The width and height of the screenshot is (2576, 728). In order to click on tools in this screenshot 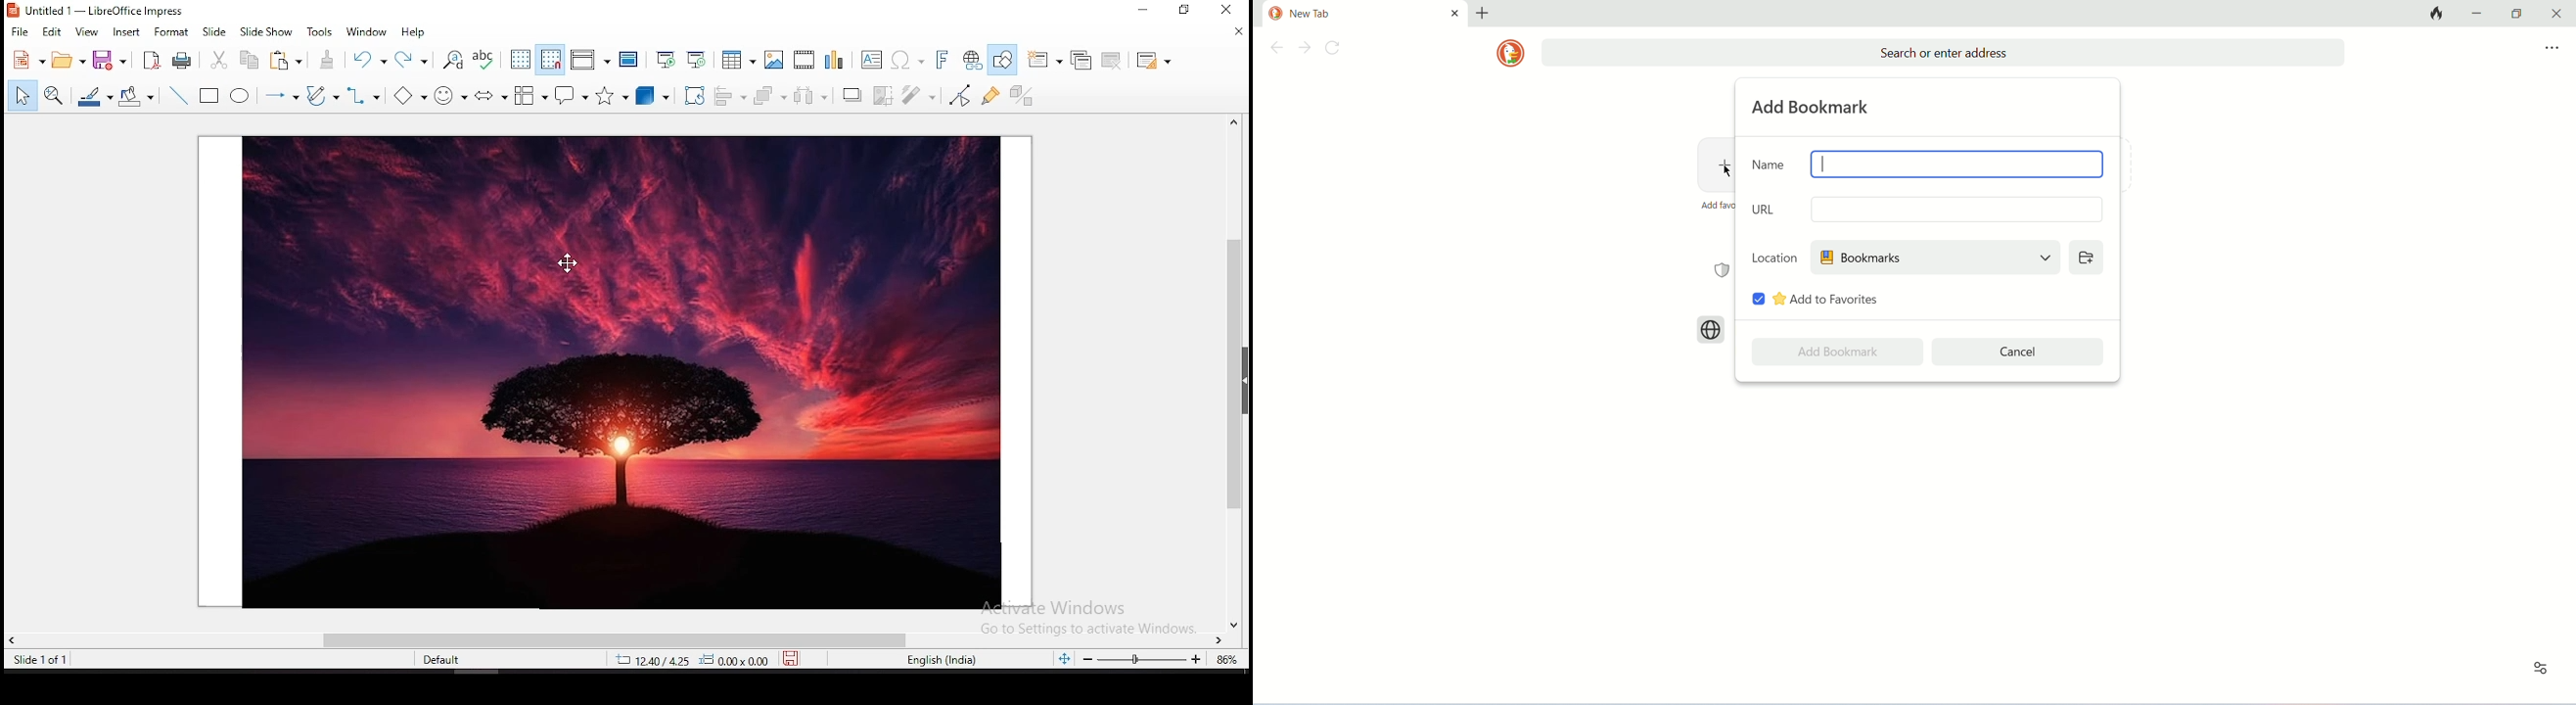, I will do `click(319, 31)`.